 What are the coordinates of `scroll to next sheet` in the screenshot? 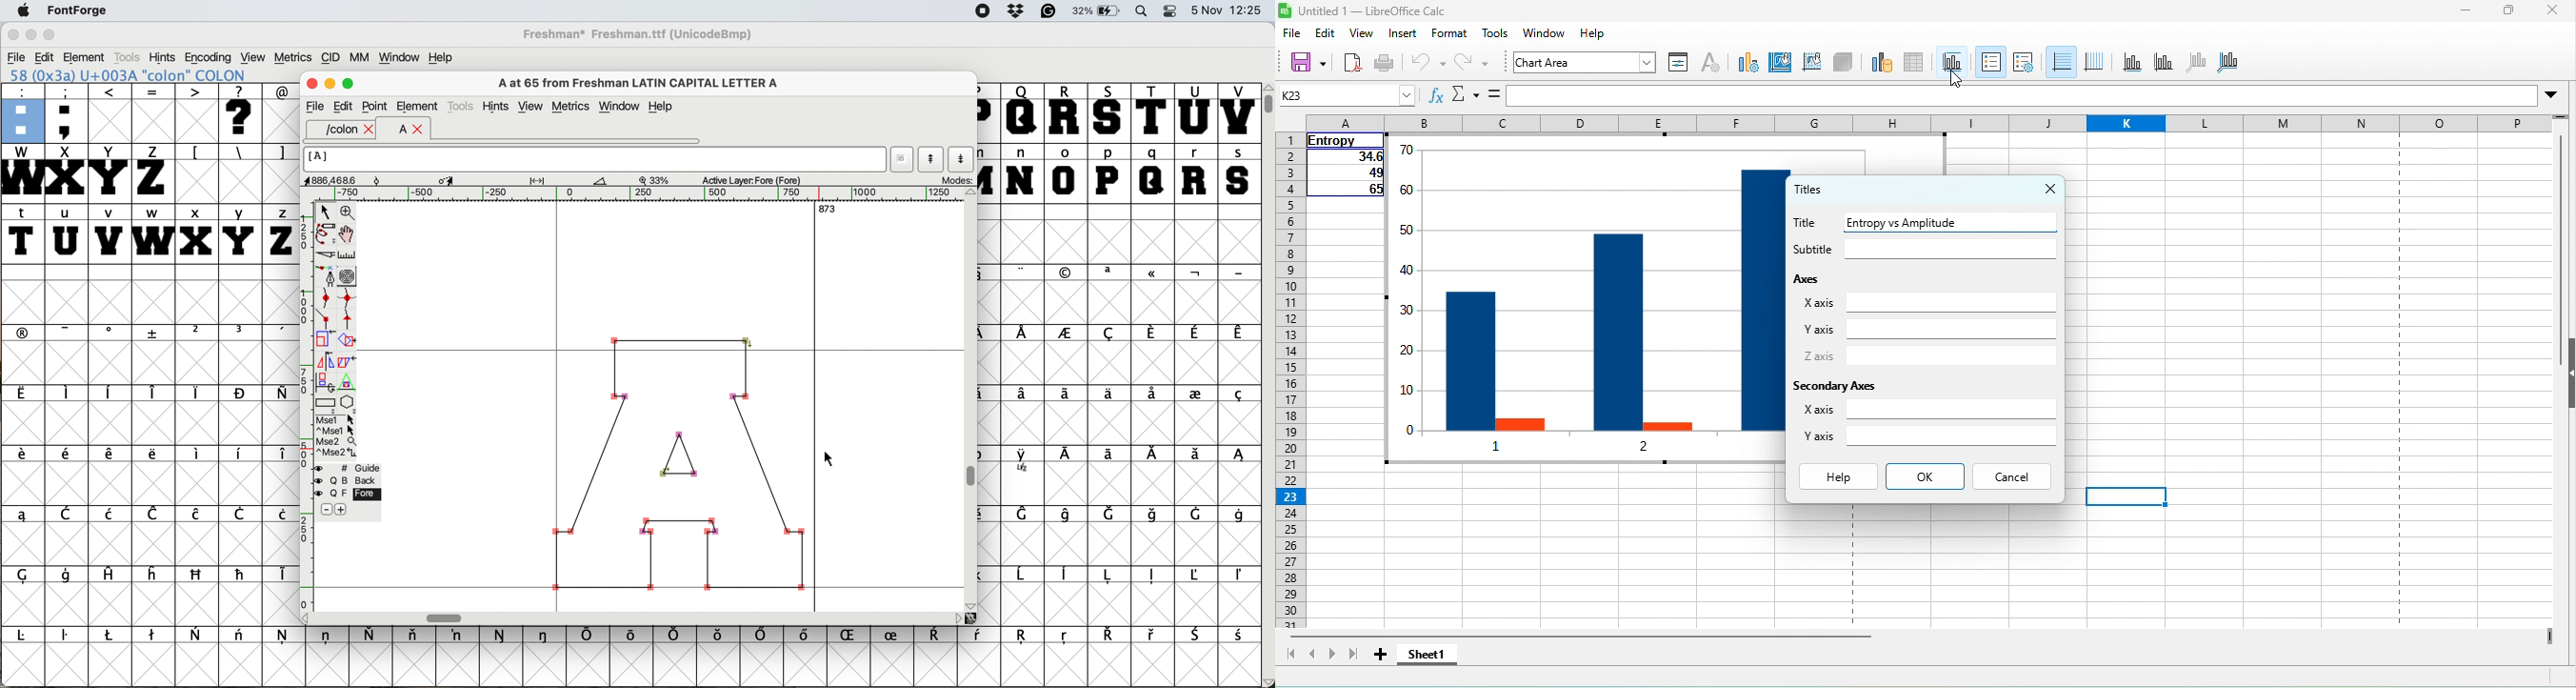 It's located at (1331, 655).